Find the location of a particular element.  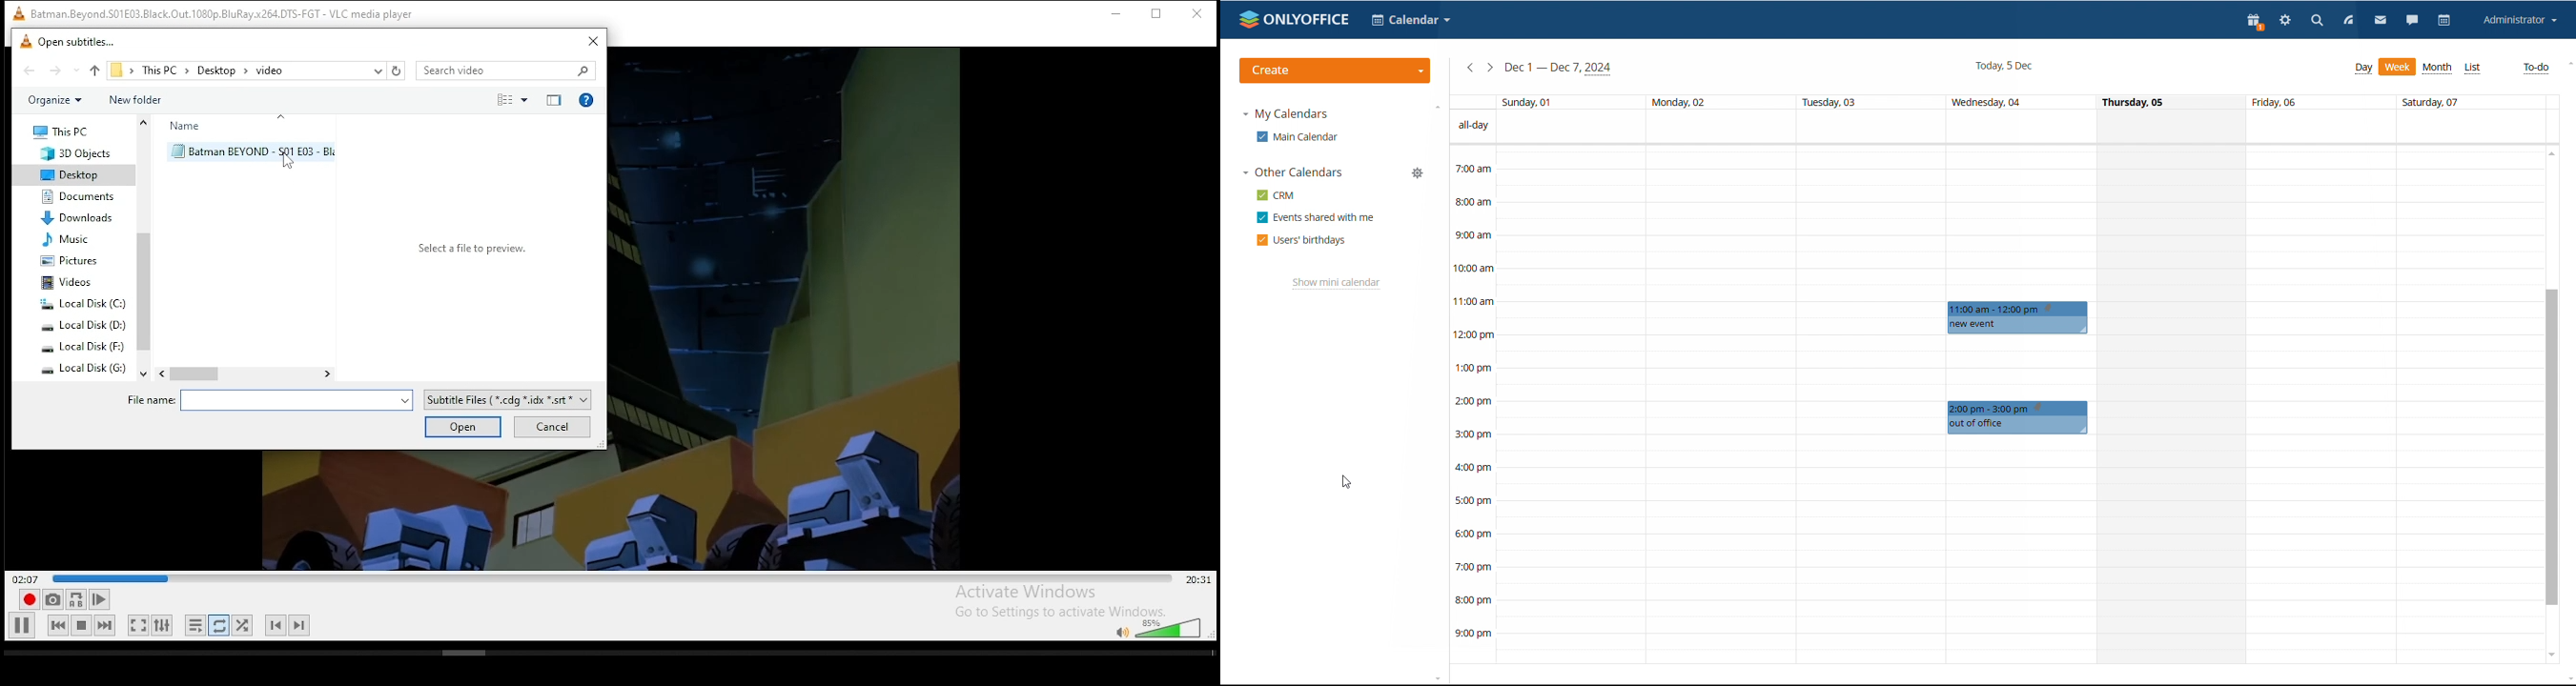

close preview pane is located at coordinates (554, 101).